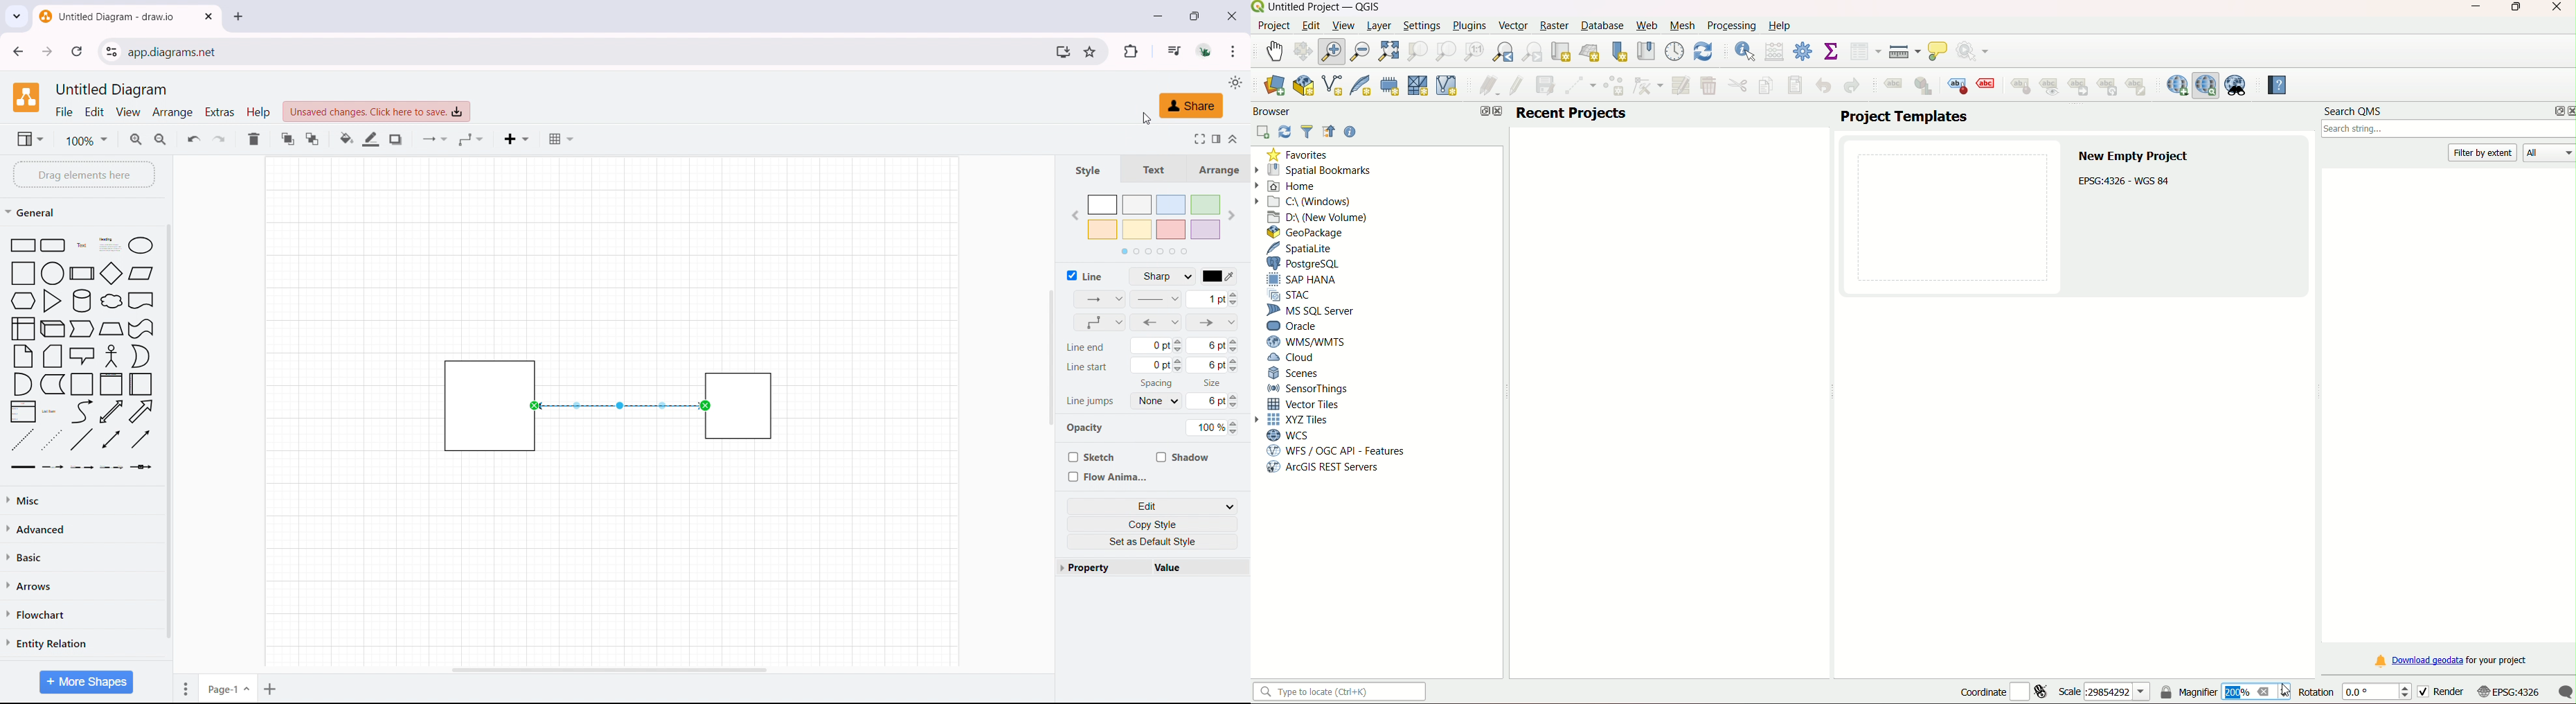  Describe the element at coordinates (81, 643) in the screenshot. I see `entity relation` at that location.